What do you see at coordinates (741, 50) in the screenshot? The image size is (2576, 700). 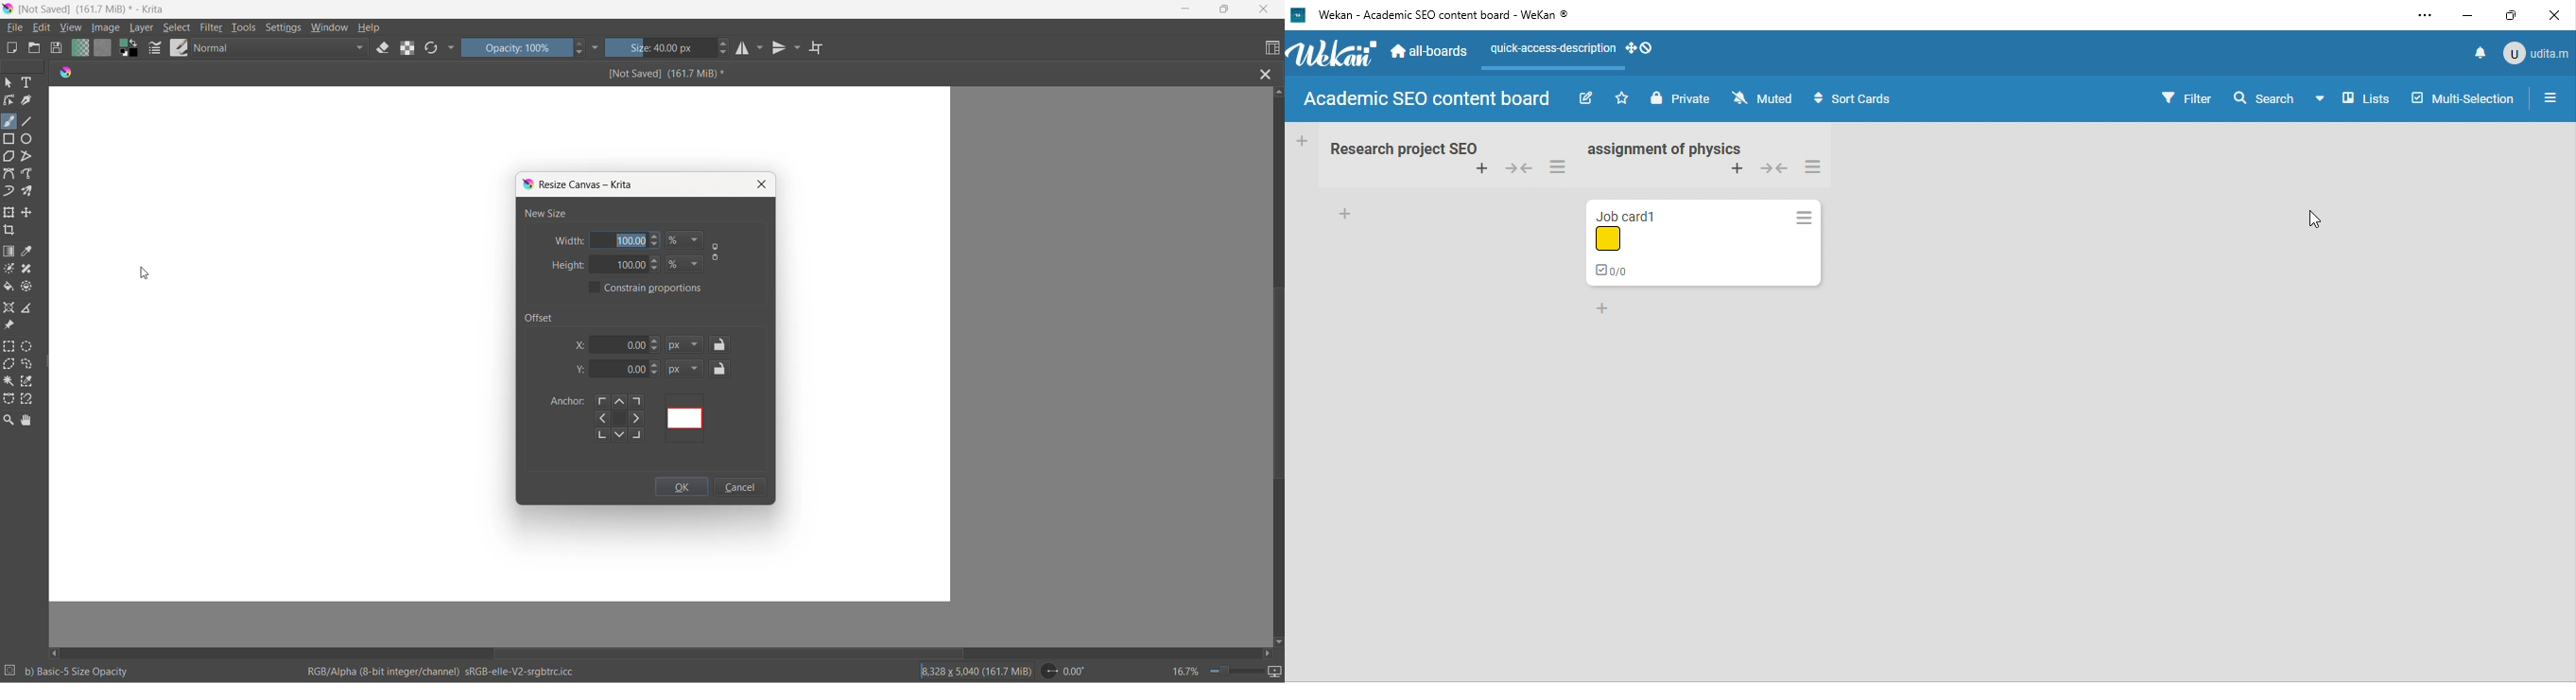 I see `horizontal mirror tool` at bounding box center [741, 50].